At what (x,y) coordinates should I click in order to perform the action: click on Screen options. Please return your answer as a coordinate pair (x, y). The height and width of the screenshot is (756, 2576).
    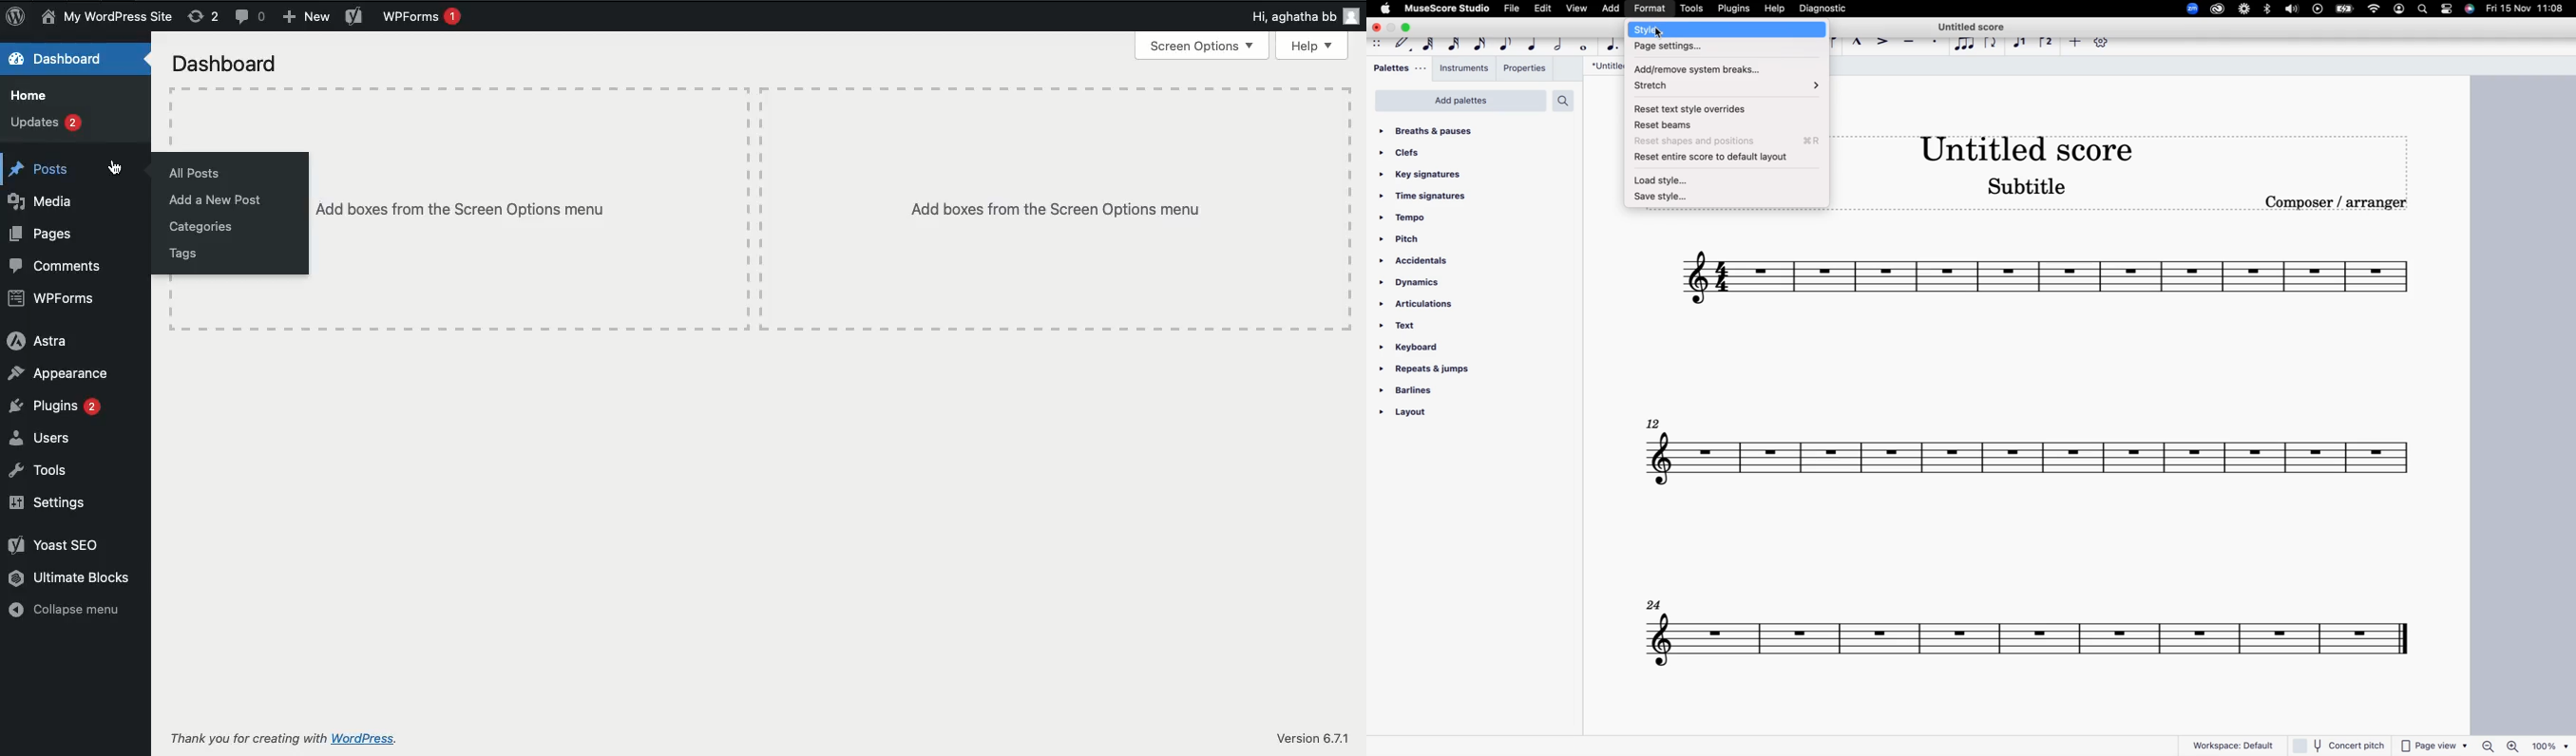
    Looking at the image, I should click on (1203, 47).